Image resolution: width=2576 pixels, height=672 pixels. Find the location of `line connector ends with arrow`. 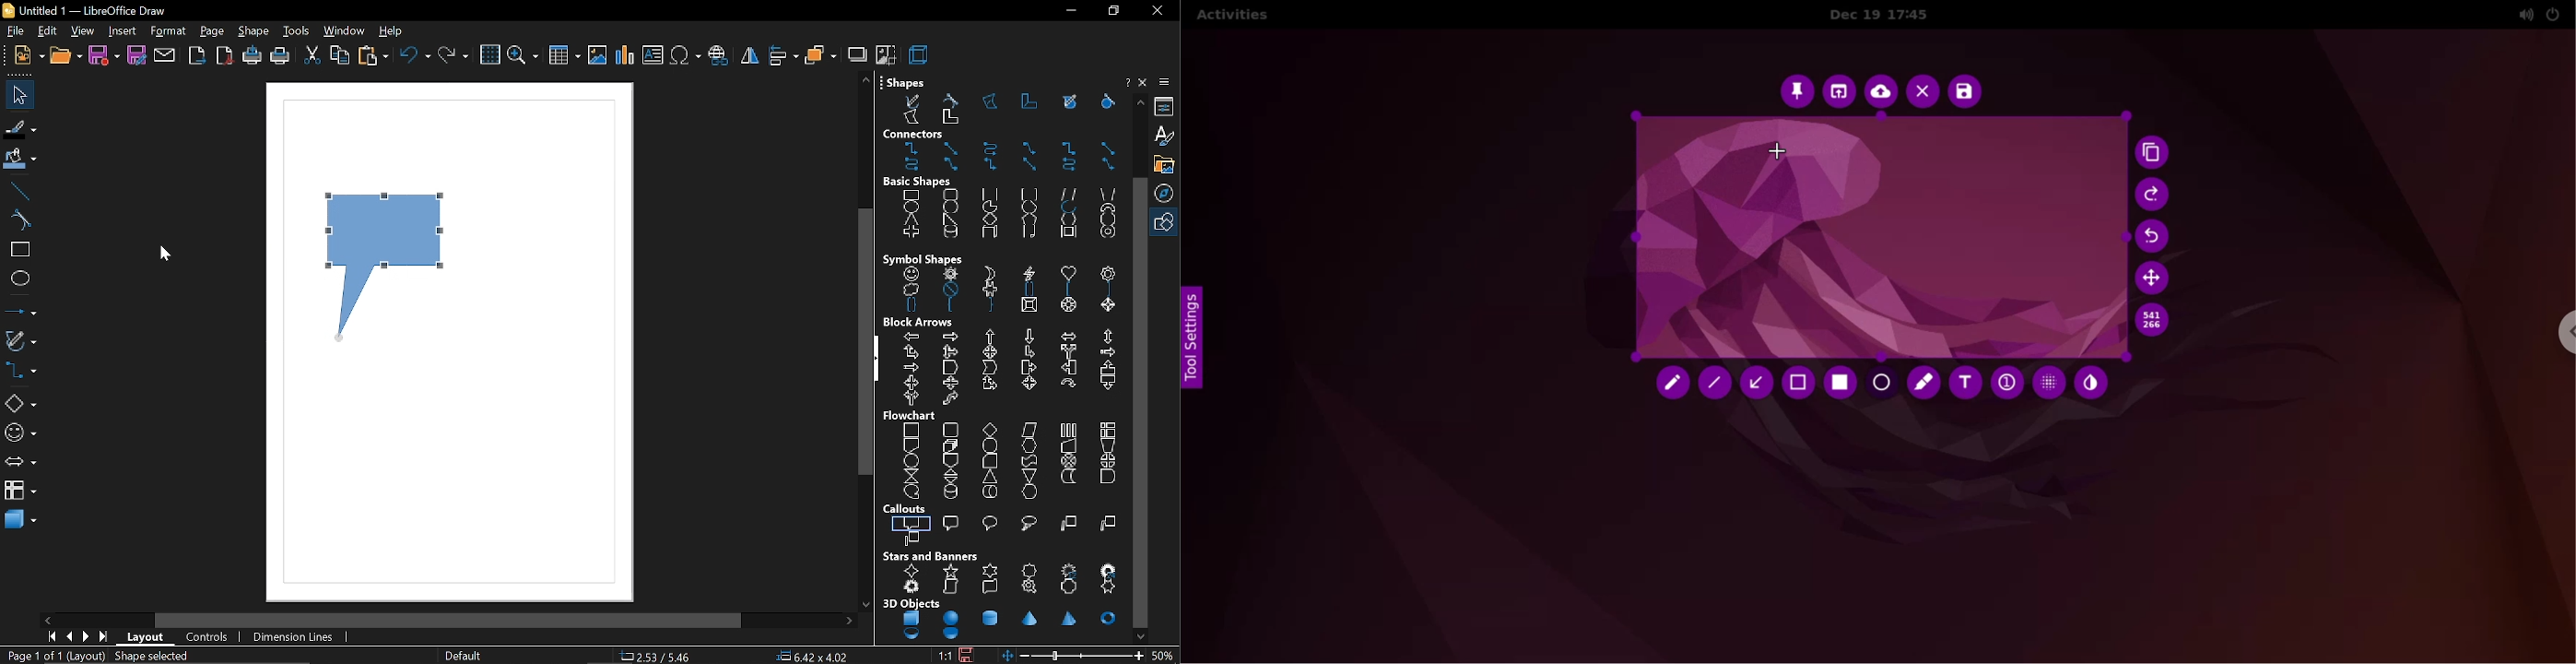

line connector ends with arrow is located at coordinates (1030, 148).